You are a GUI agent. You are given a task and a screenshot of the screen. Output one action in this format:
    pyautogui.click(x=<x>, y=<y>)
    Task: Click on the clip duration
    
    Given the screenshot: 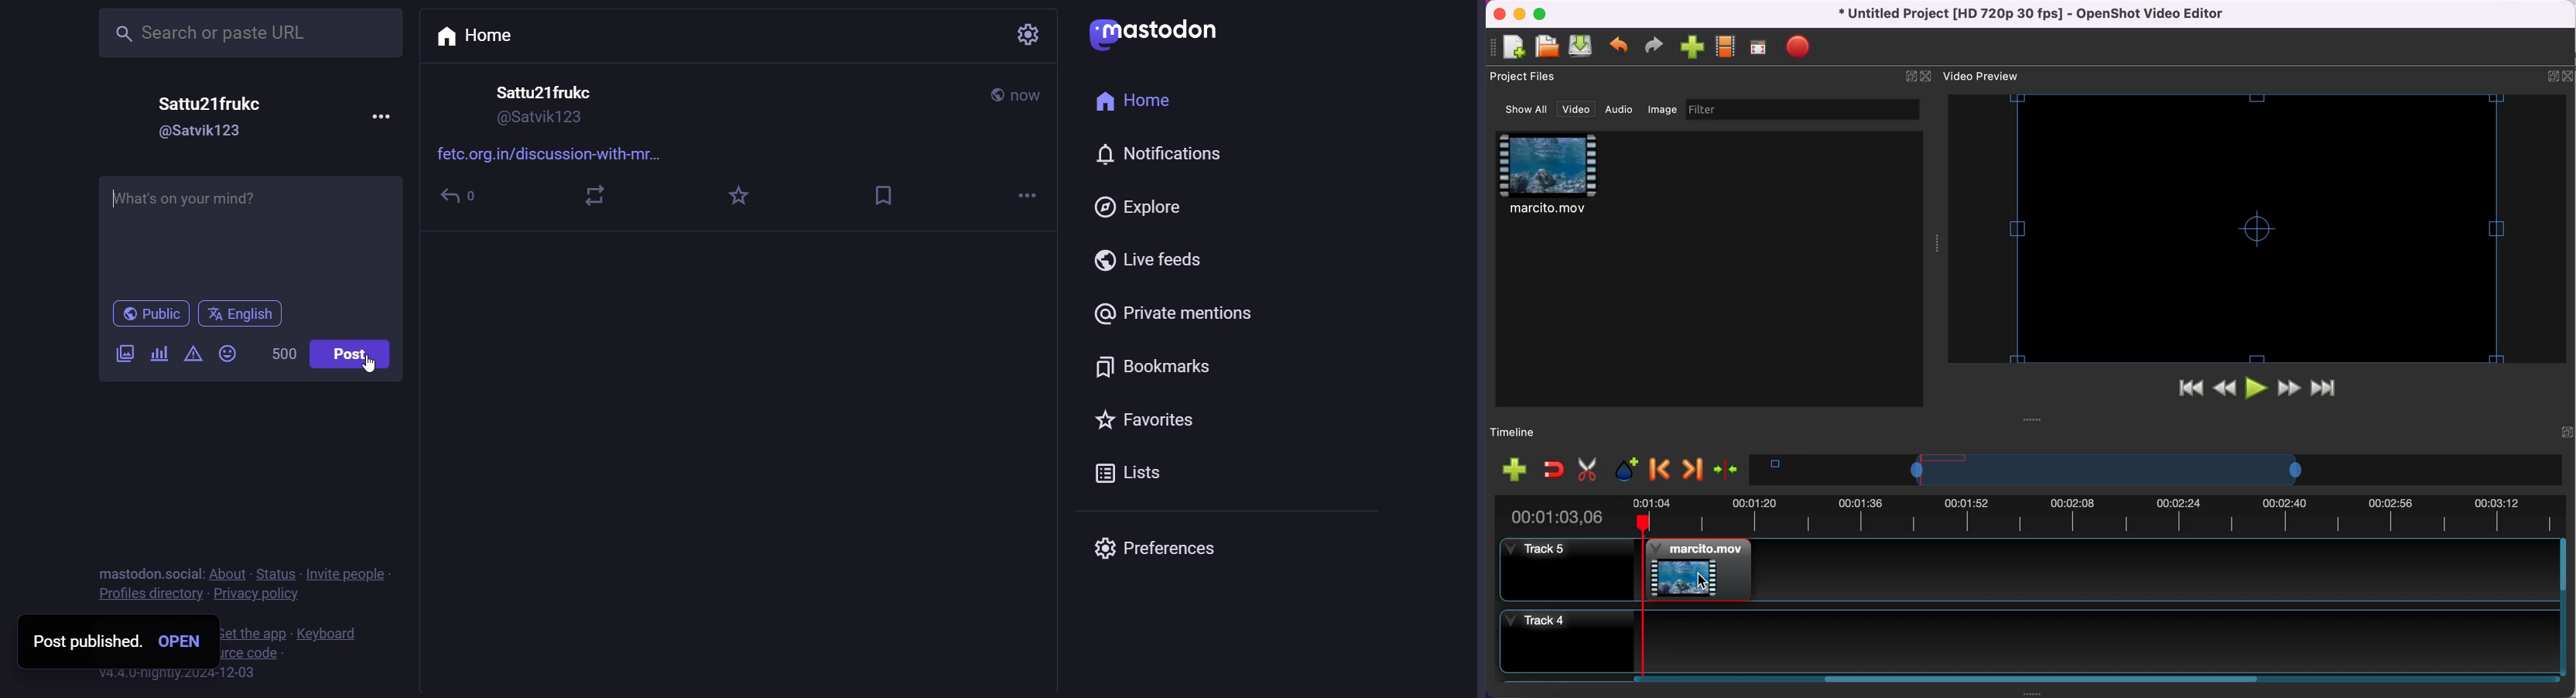 What is the action you would take?
    pyautogui.click(x=2023, y=515)
    